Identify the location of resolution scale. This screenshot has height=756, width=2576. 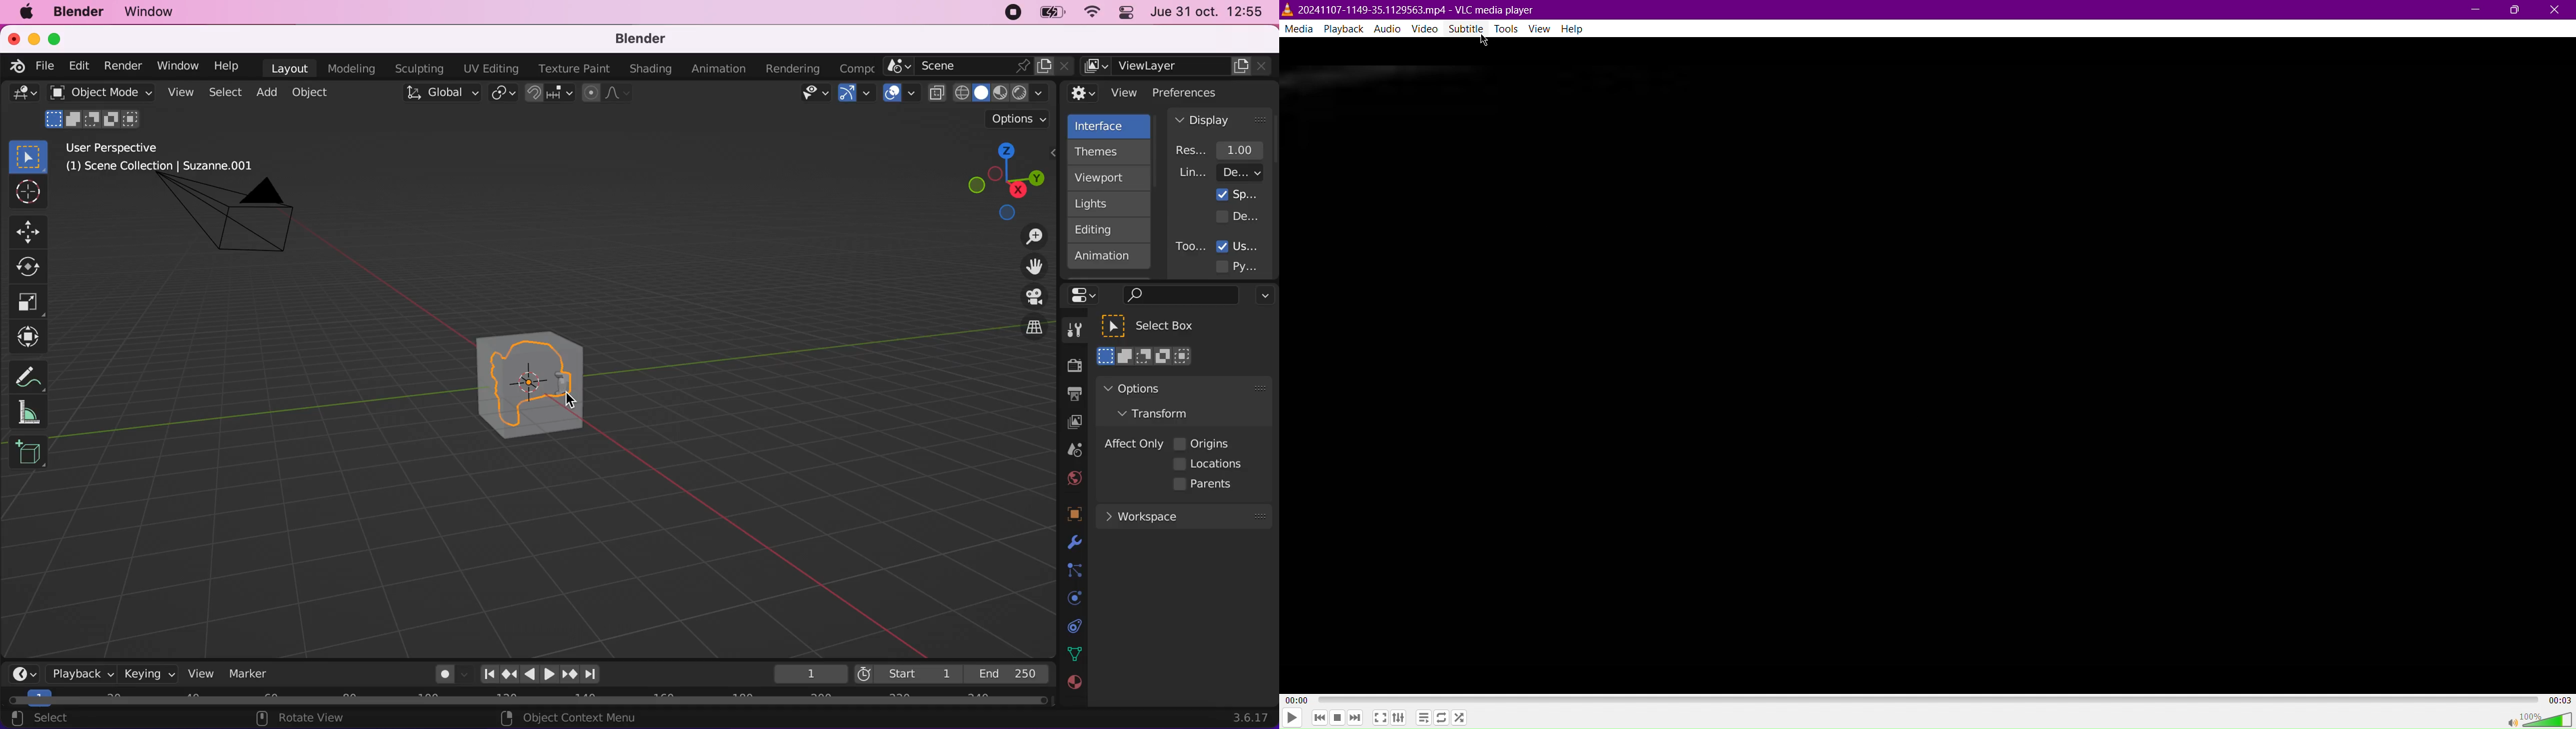
(1225, 150).